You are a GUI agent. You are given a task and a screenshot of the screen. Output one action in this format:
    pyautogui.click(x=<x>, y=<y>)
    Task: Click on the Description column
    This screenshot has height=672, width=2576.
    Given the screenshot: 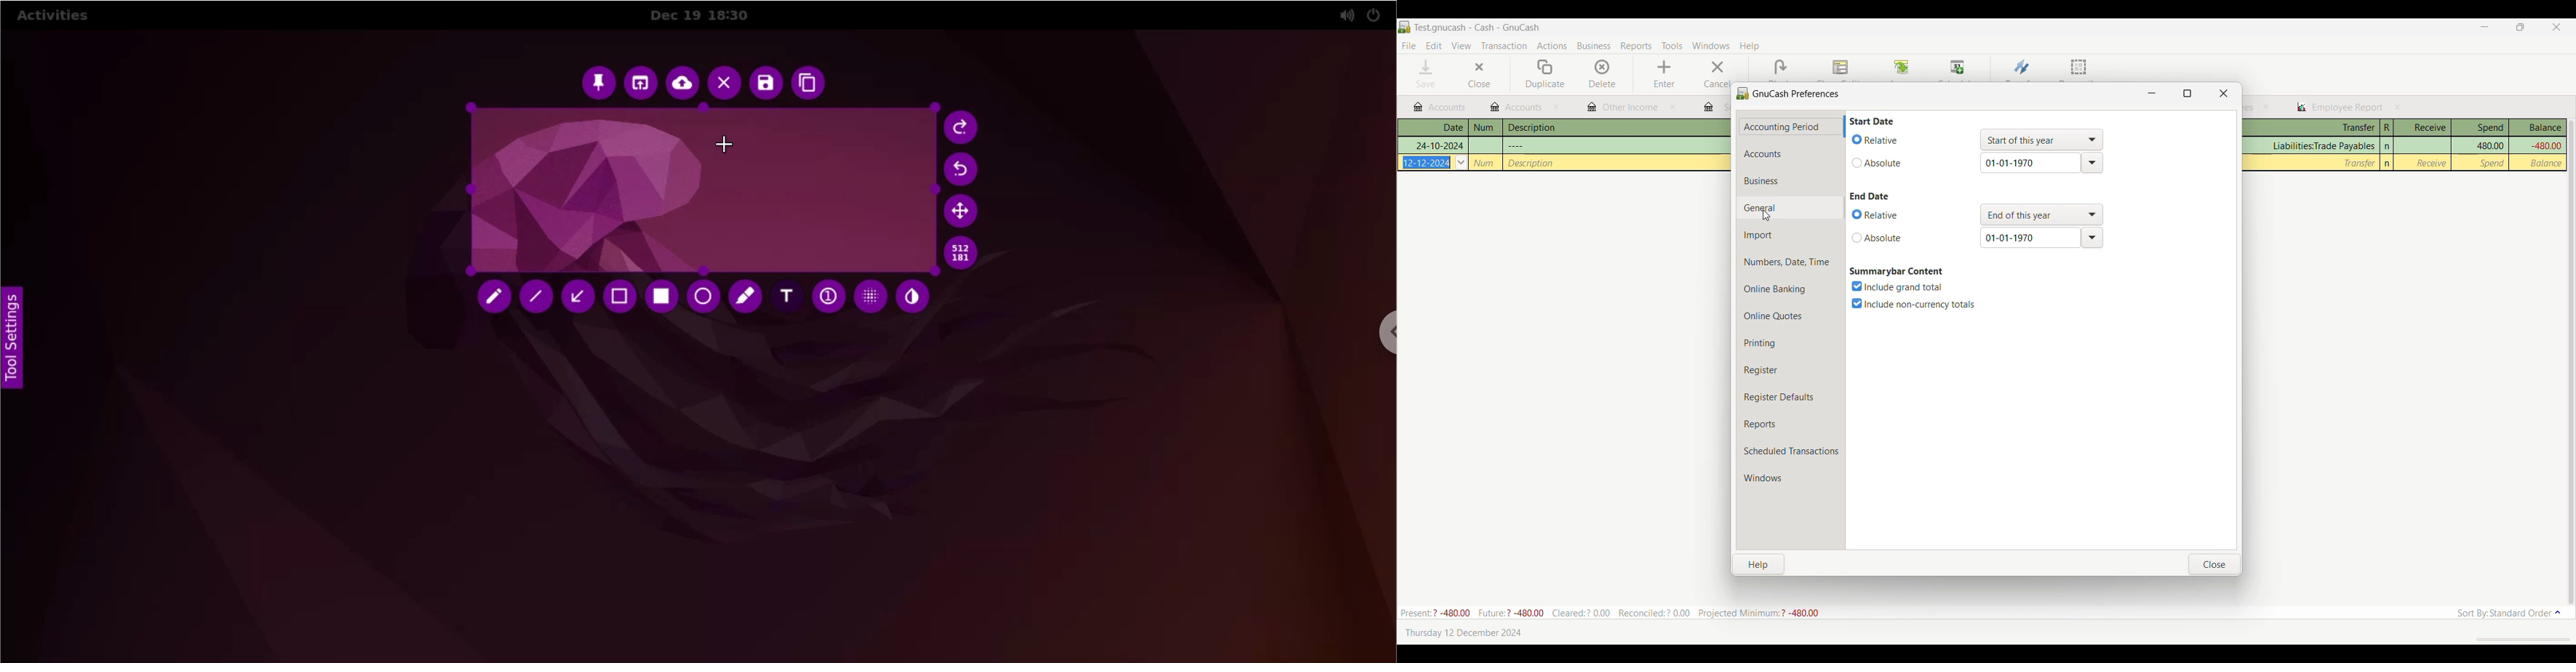 What is the action you would take?
    pyautogui.click(x=1617, y=126)
    